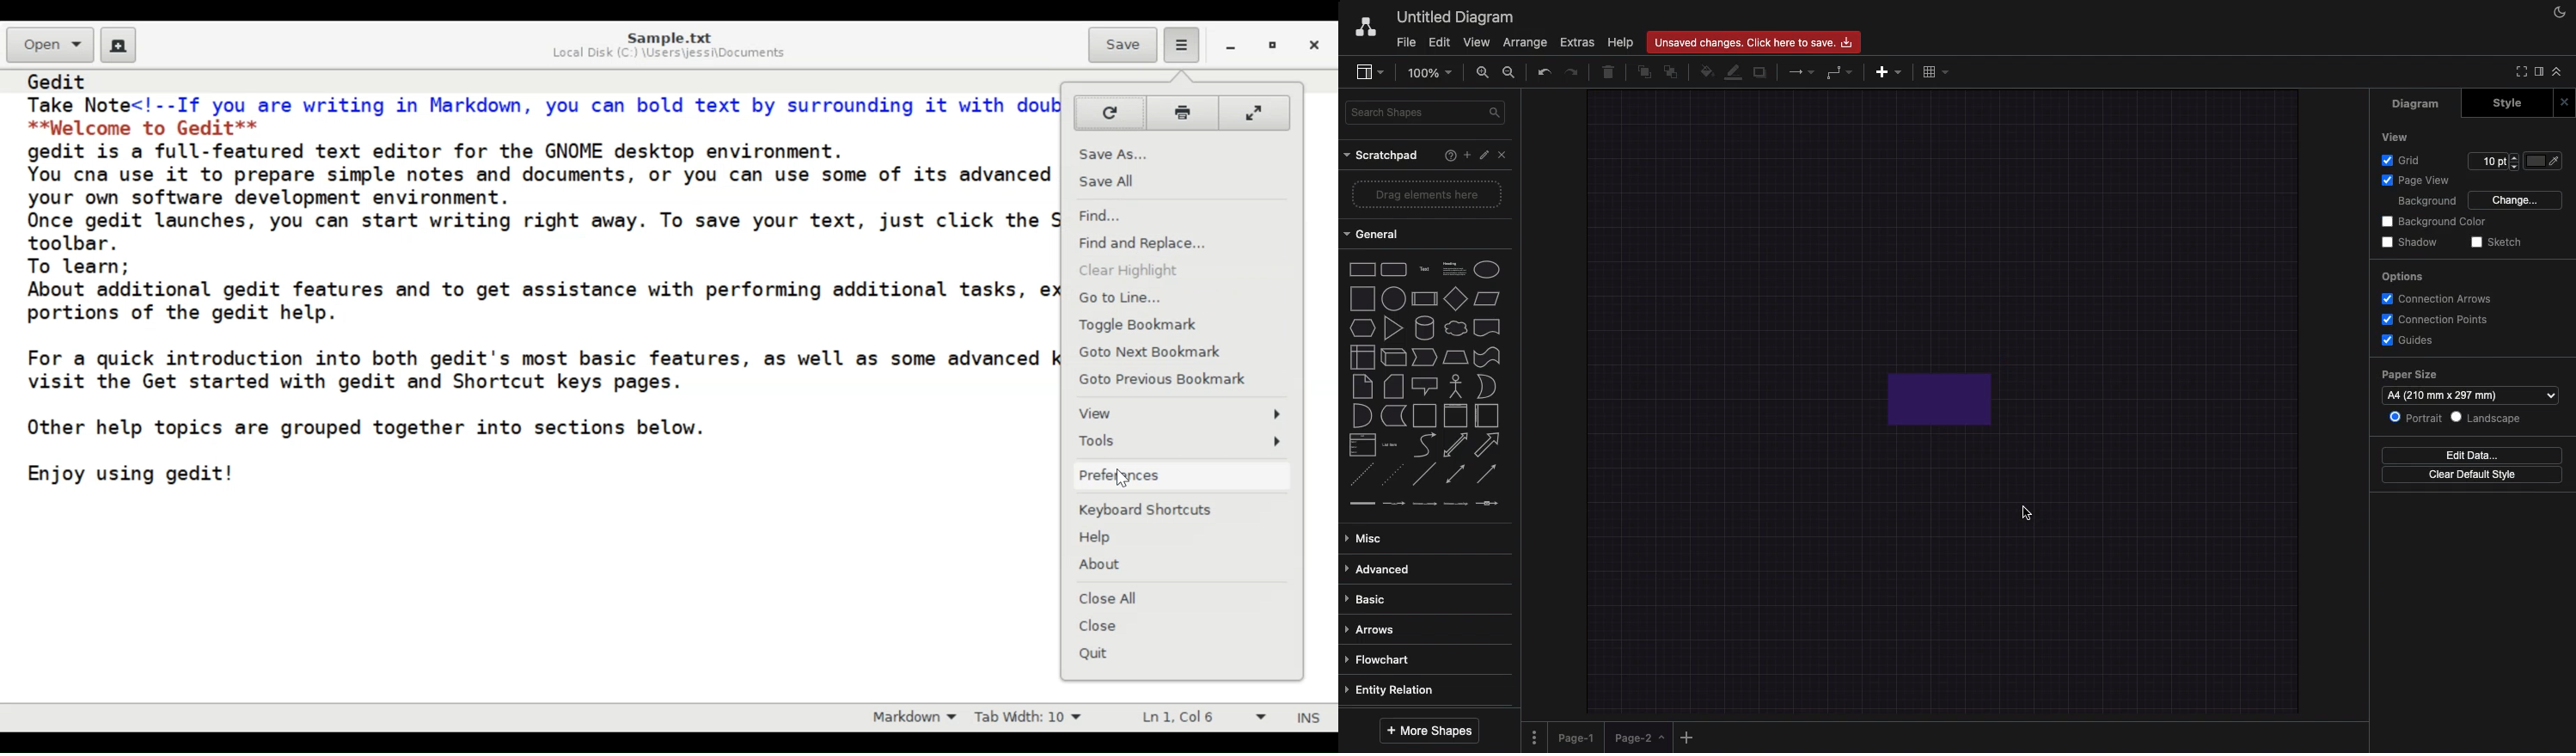  Describe the element at coordinates (1621, 42) in the screenshot. I see `Help` at that location.